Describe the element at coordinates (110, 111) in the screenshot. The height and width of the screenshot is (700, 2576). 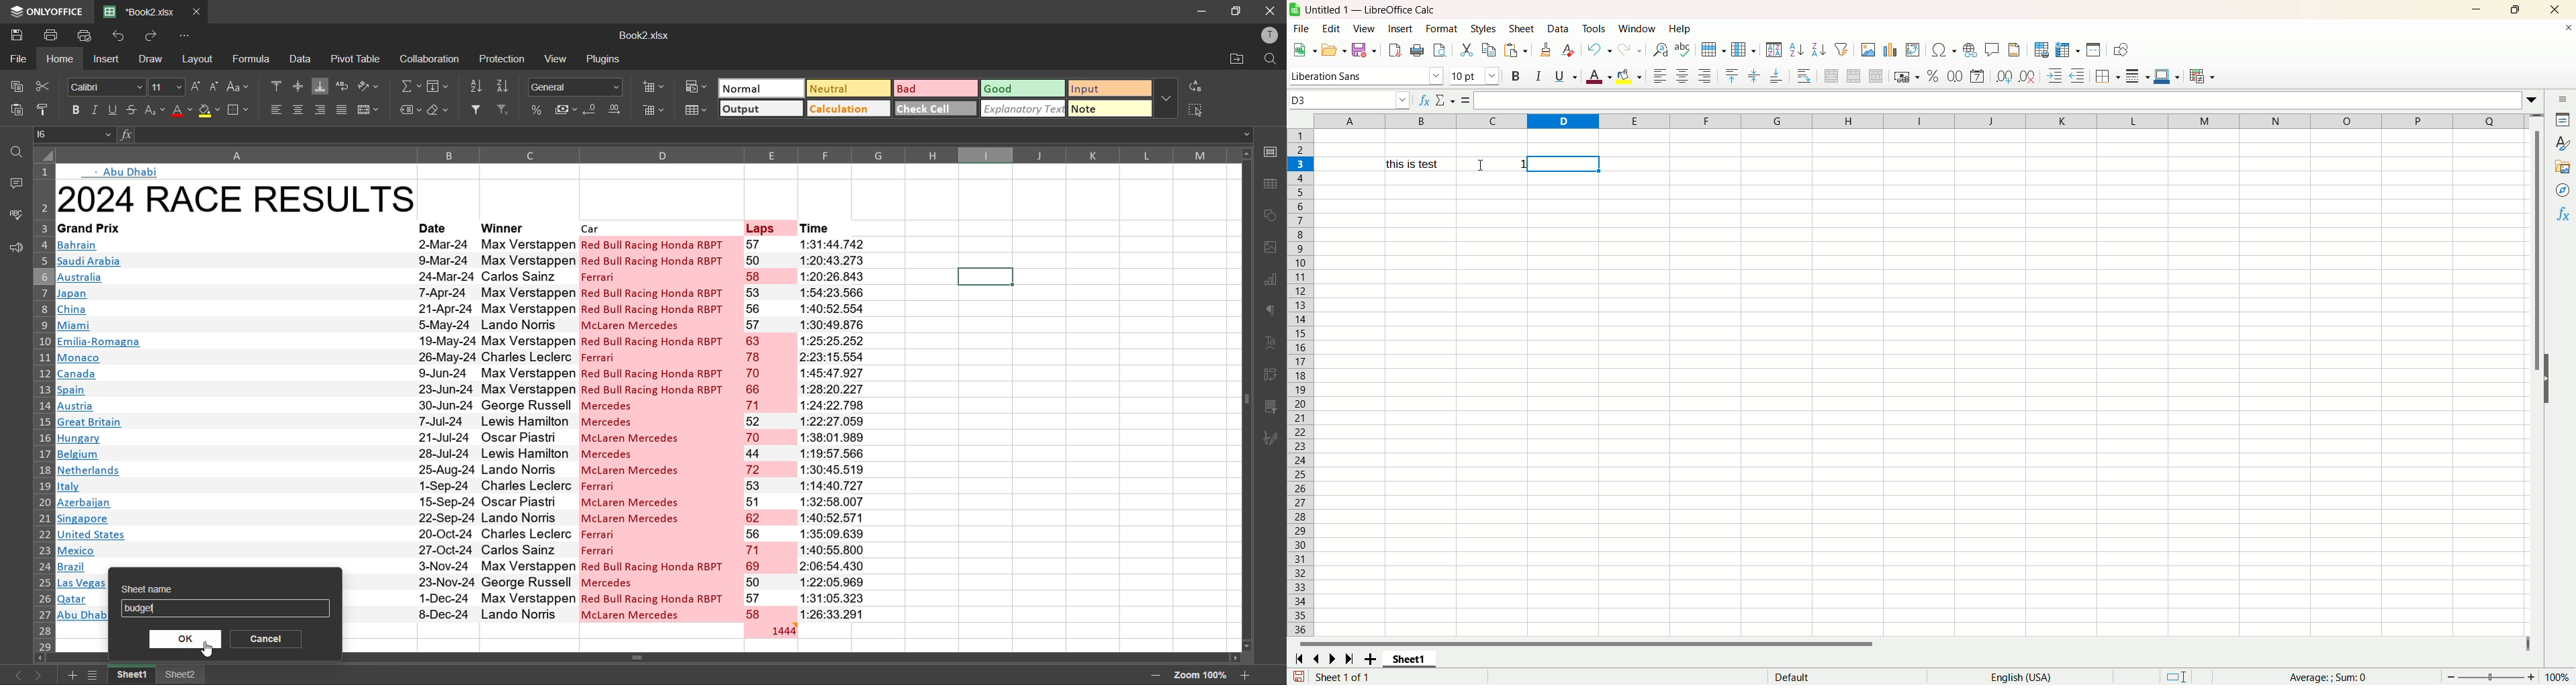
I see `underline` at that location.